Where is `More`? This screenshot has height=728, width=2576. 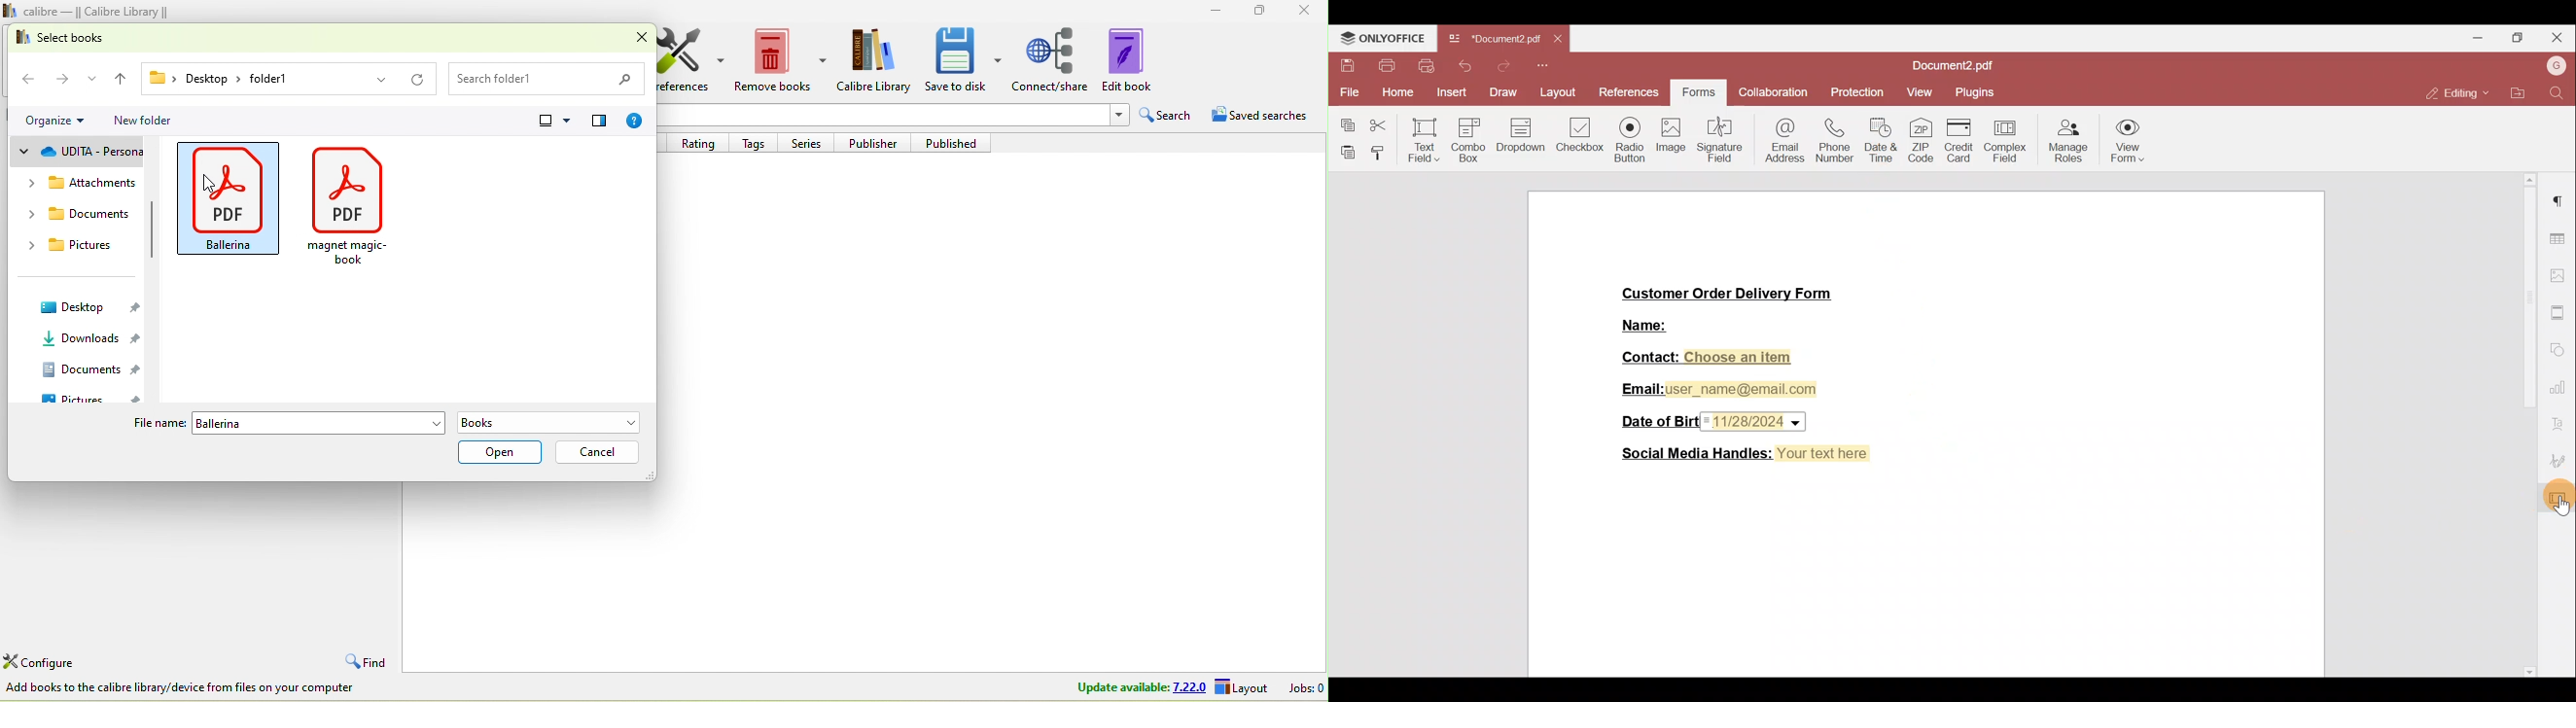 More is located at coordinates (1545, 67).